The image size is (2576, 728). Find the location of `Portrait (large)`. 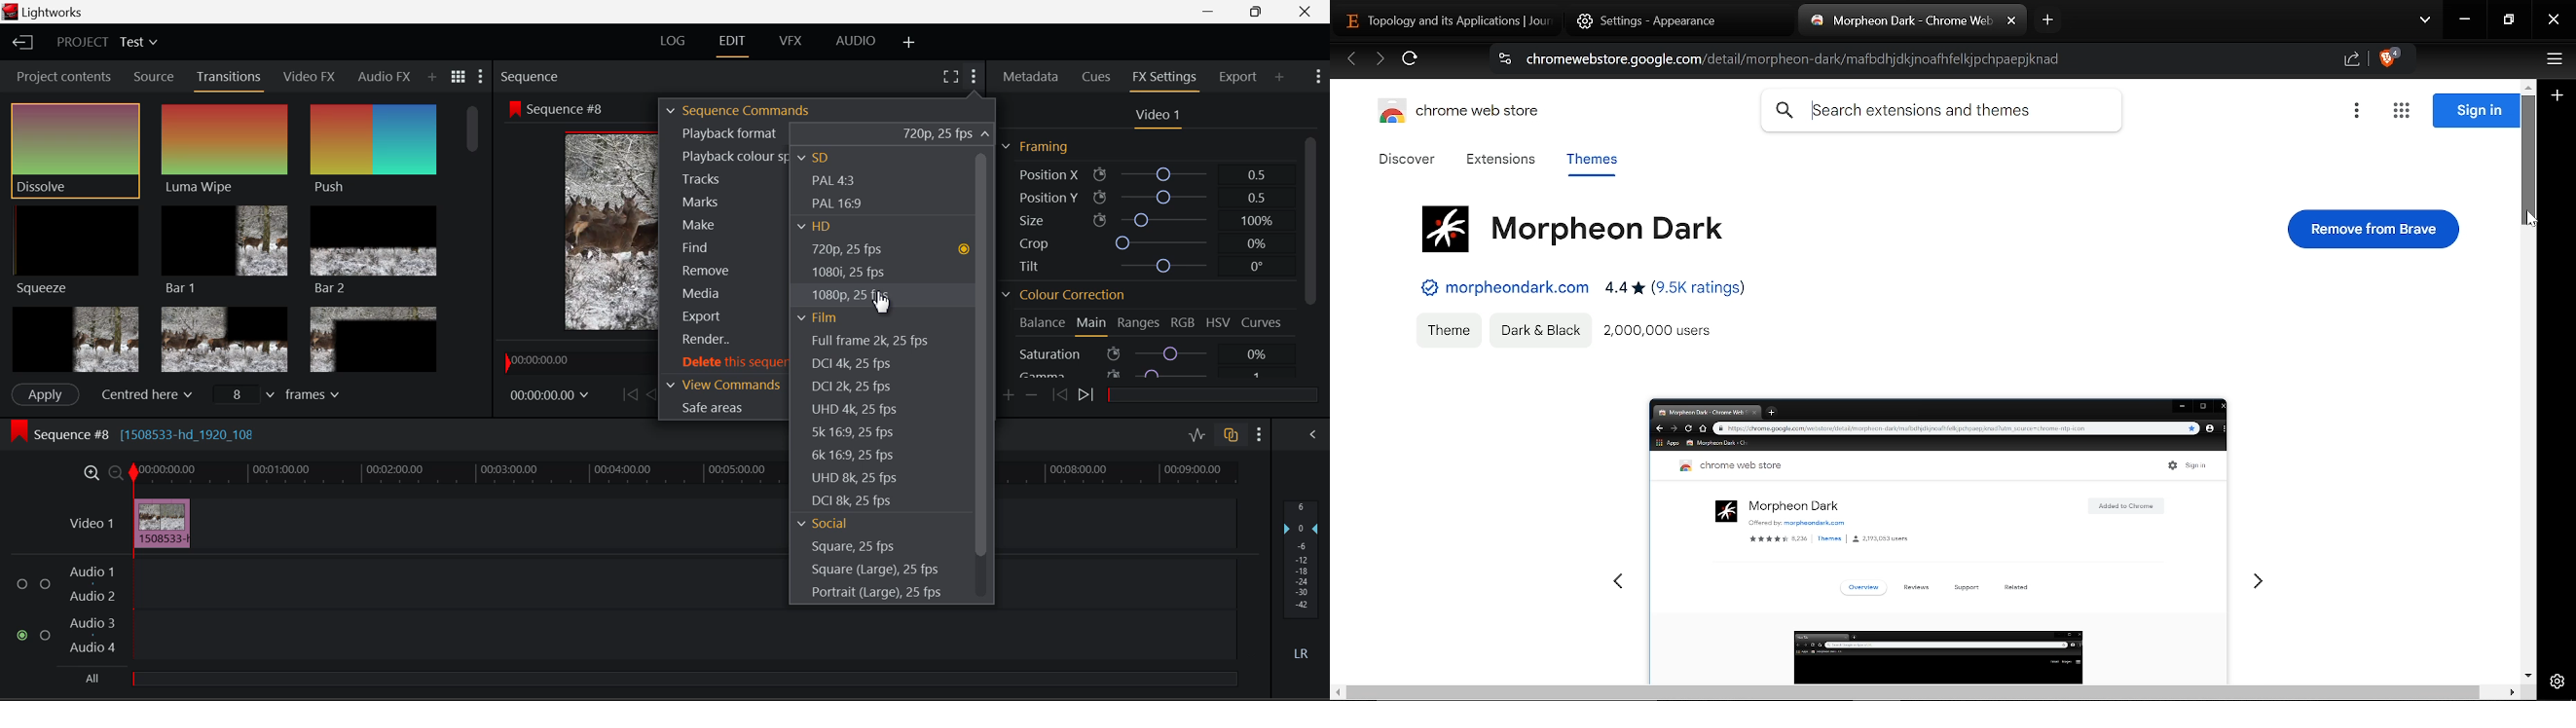

Portrait (large) is located at coordinates (874, 594).